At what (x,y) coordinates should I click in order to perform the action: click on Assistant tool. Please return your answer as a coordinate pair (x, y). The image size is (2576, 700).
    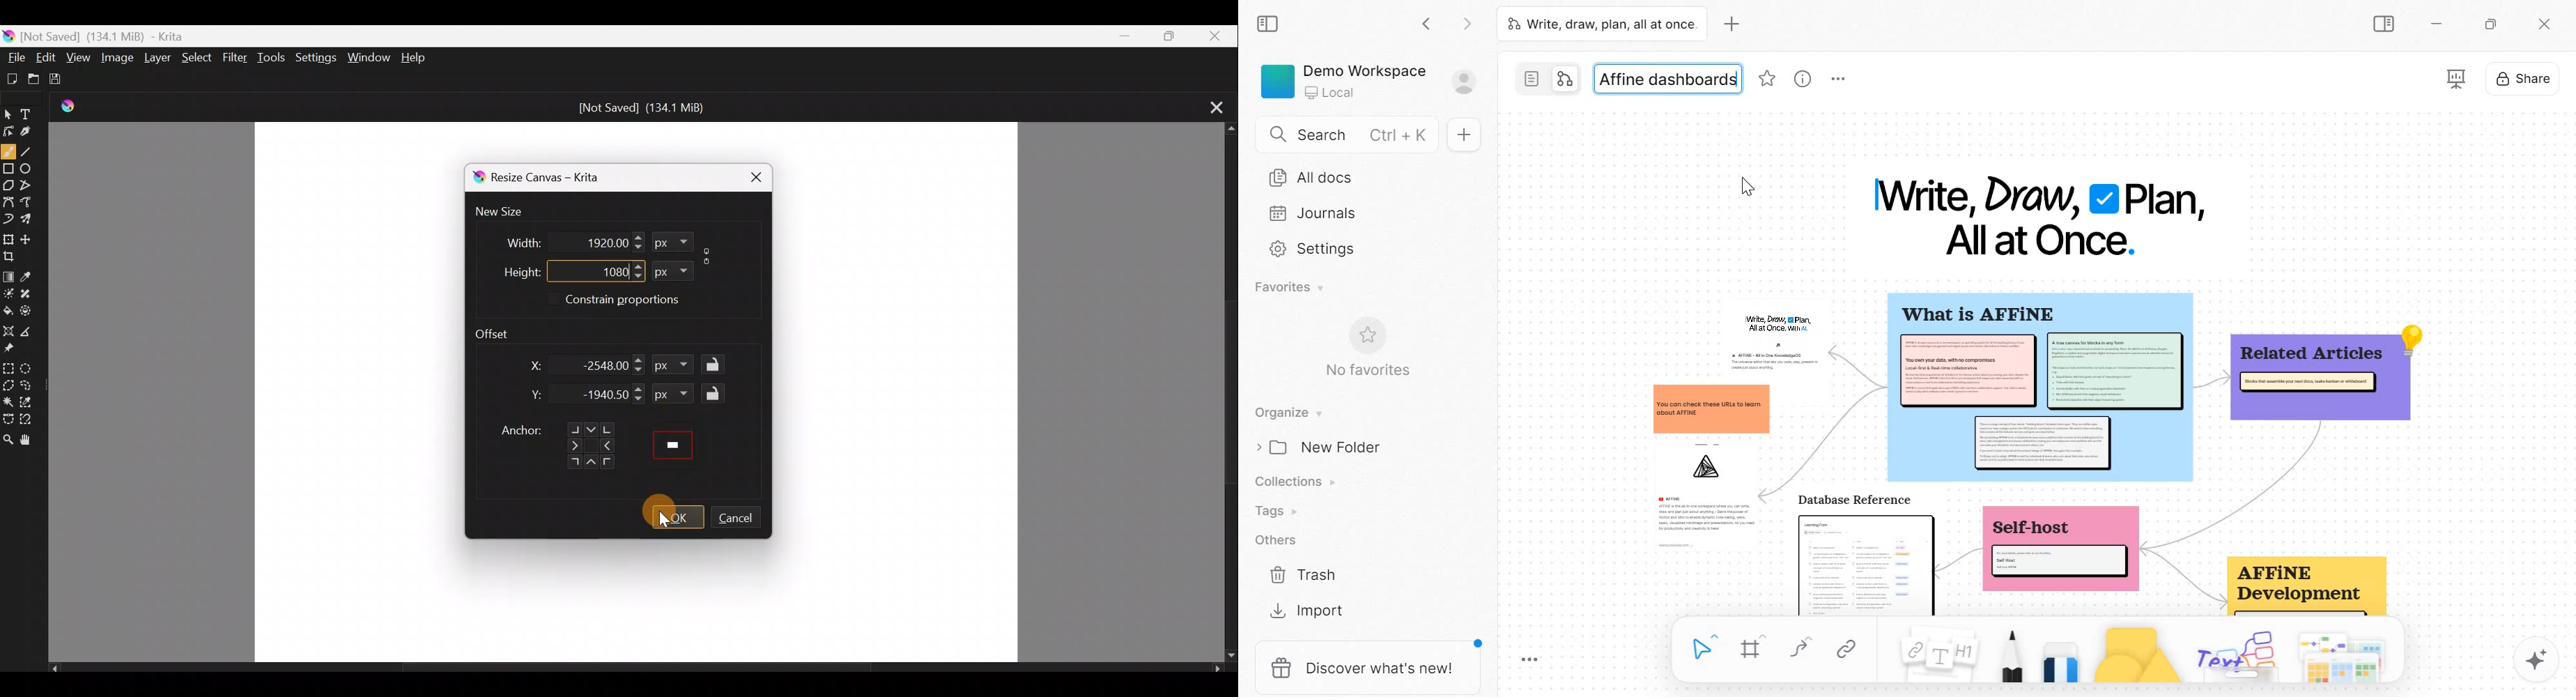
    Looking at the image, I should click on (8, 328).